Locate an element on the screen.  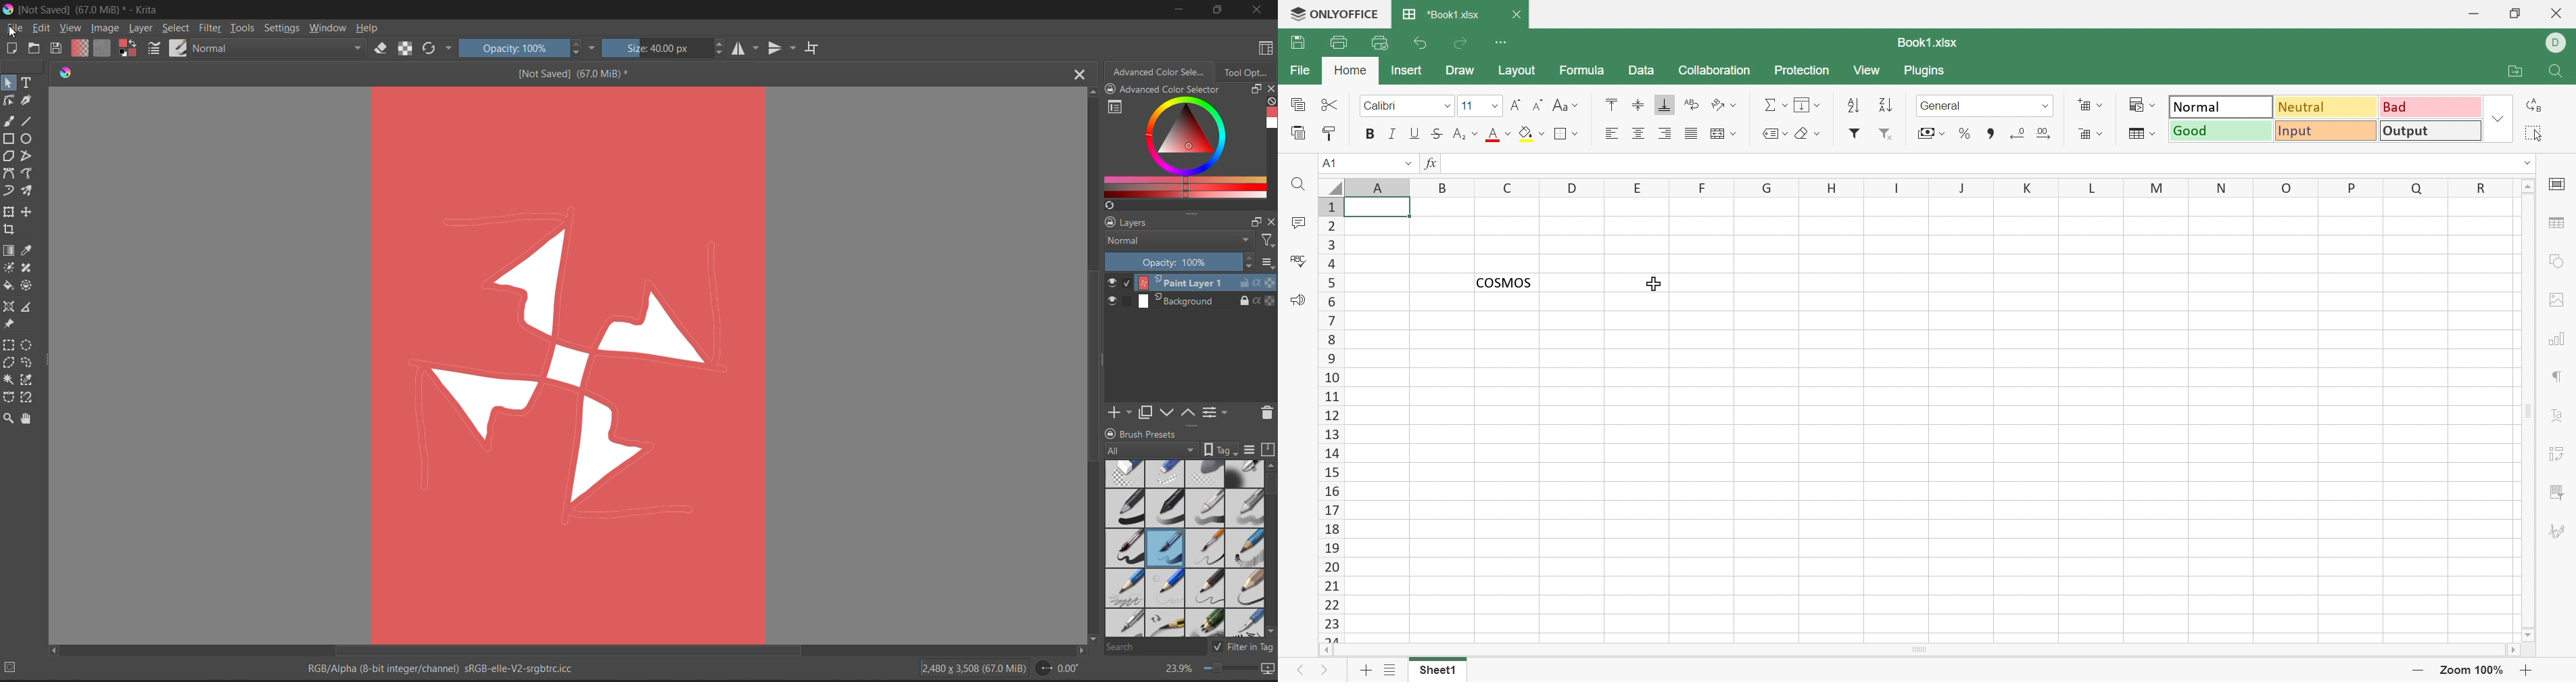
maximize is located at coordinates (1217, 9).